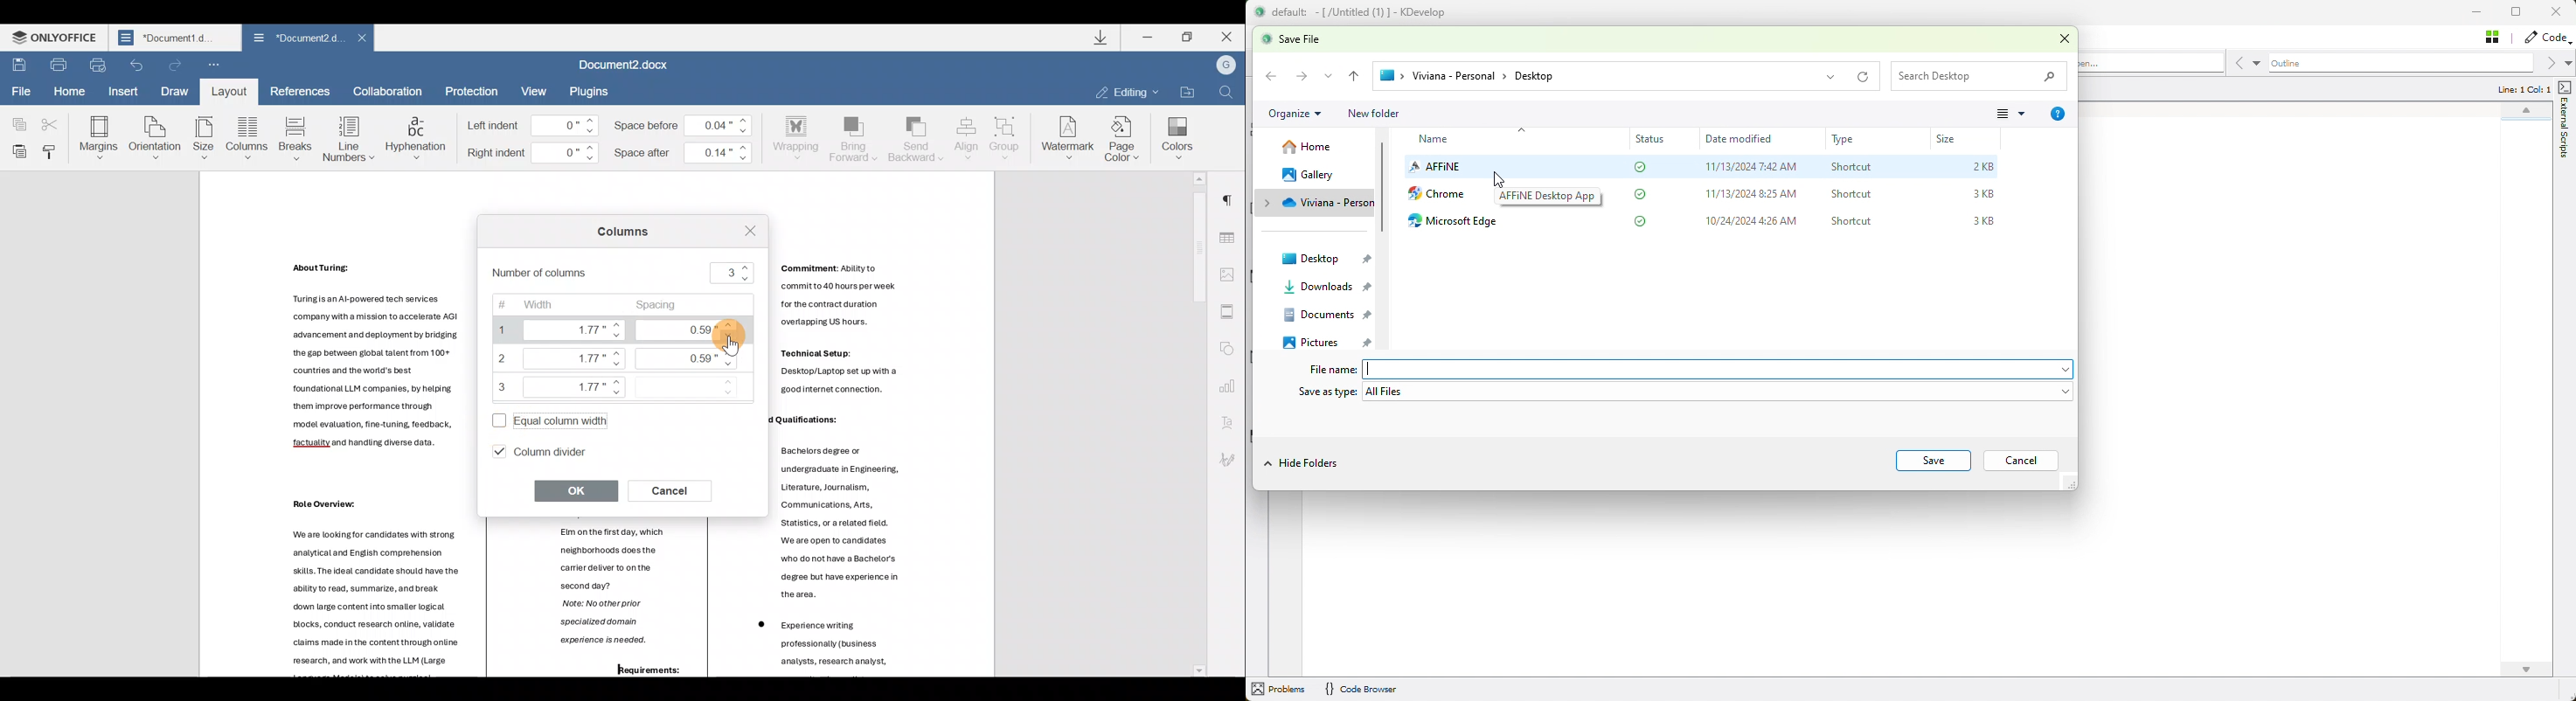 The height and width of the screenshot is (728, 2576). Describe the element at coordinates (175, 89) in the screenshot. I see `Draw` at that location.